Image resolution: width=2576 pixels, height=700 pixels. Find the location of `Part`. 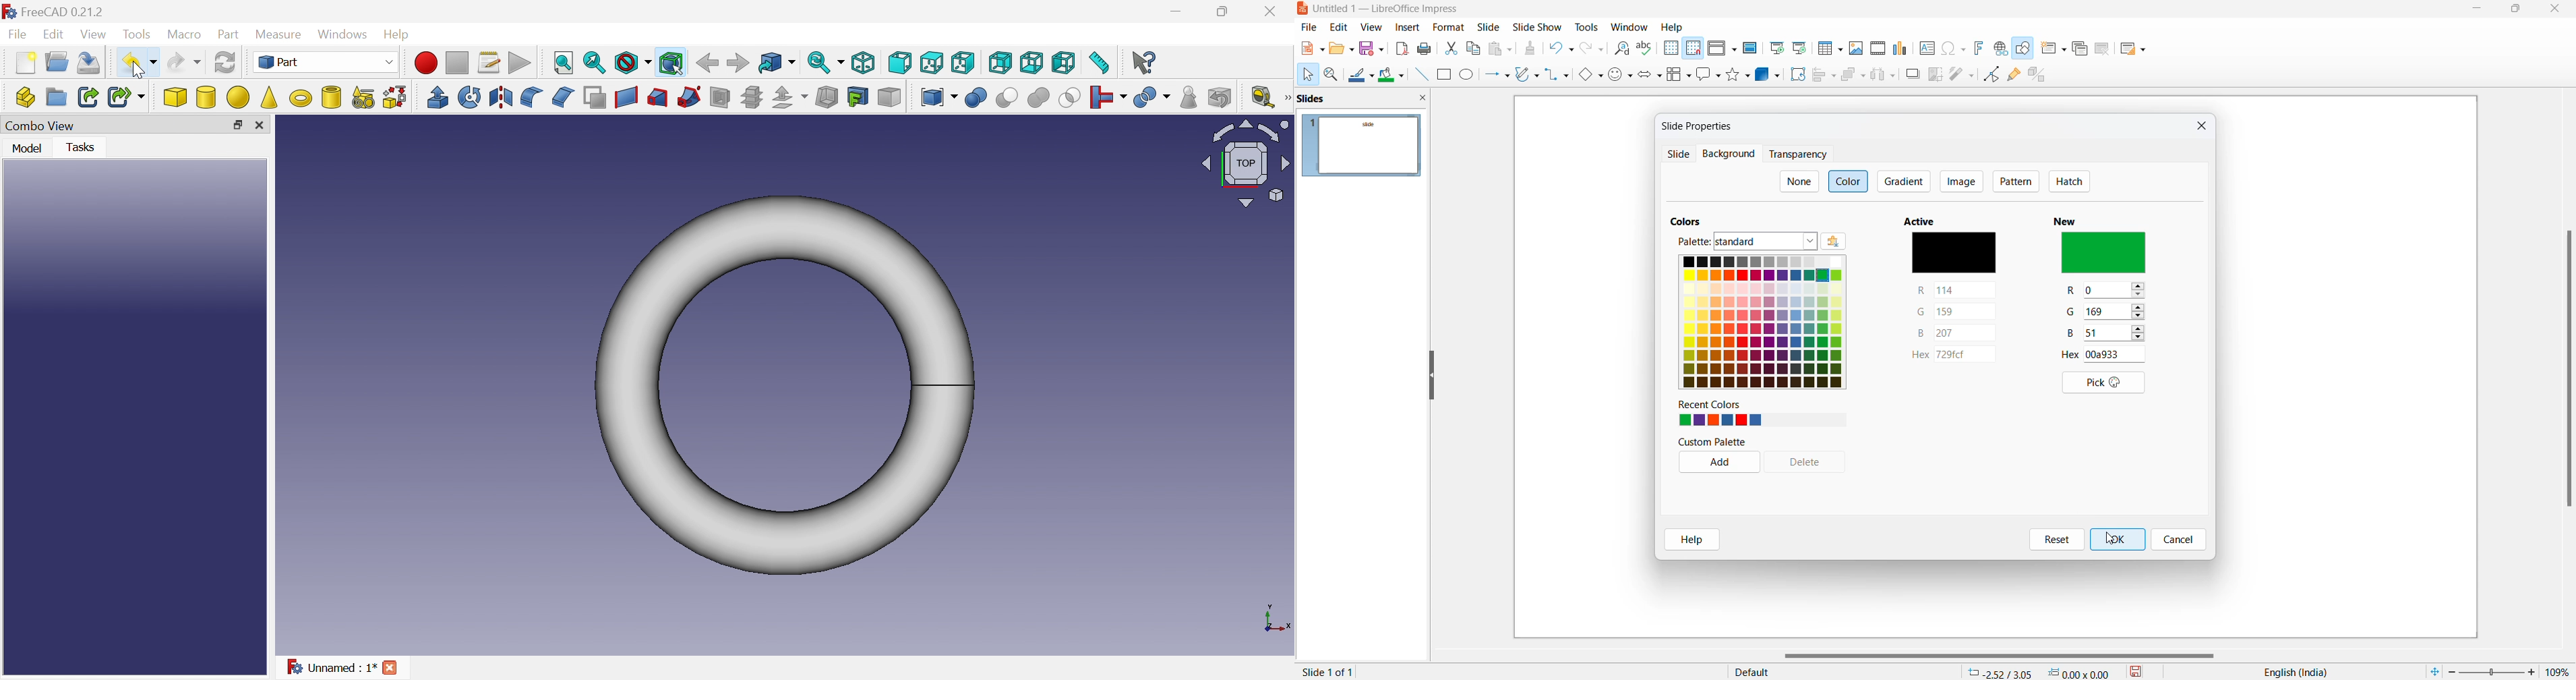

Part is located at coordinates (324, 61).